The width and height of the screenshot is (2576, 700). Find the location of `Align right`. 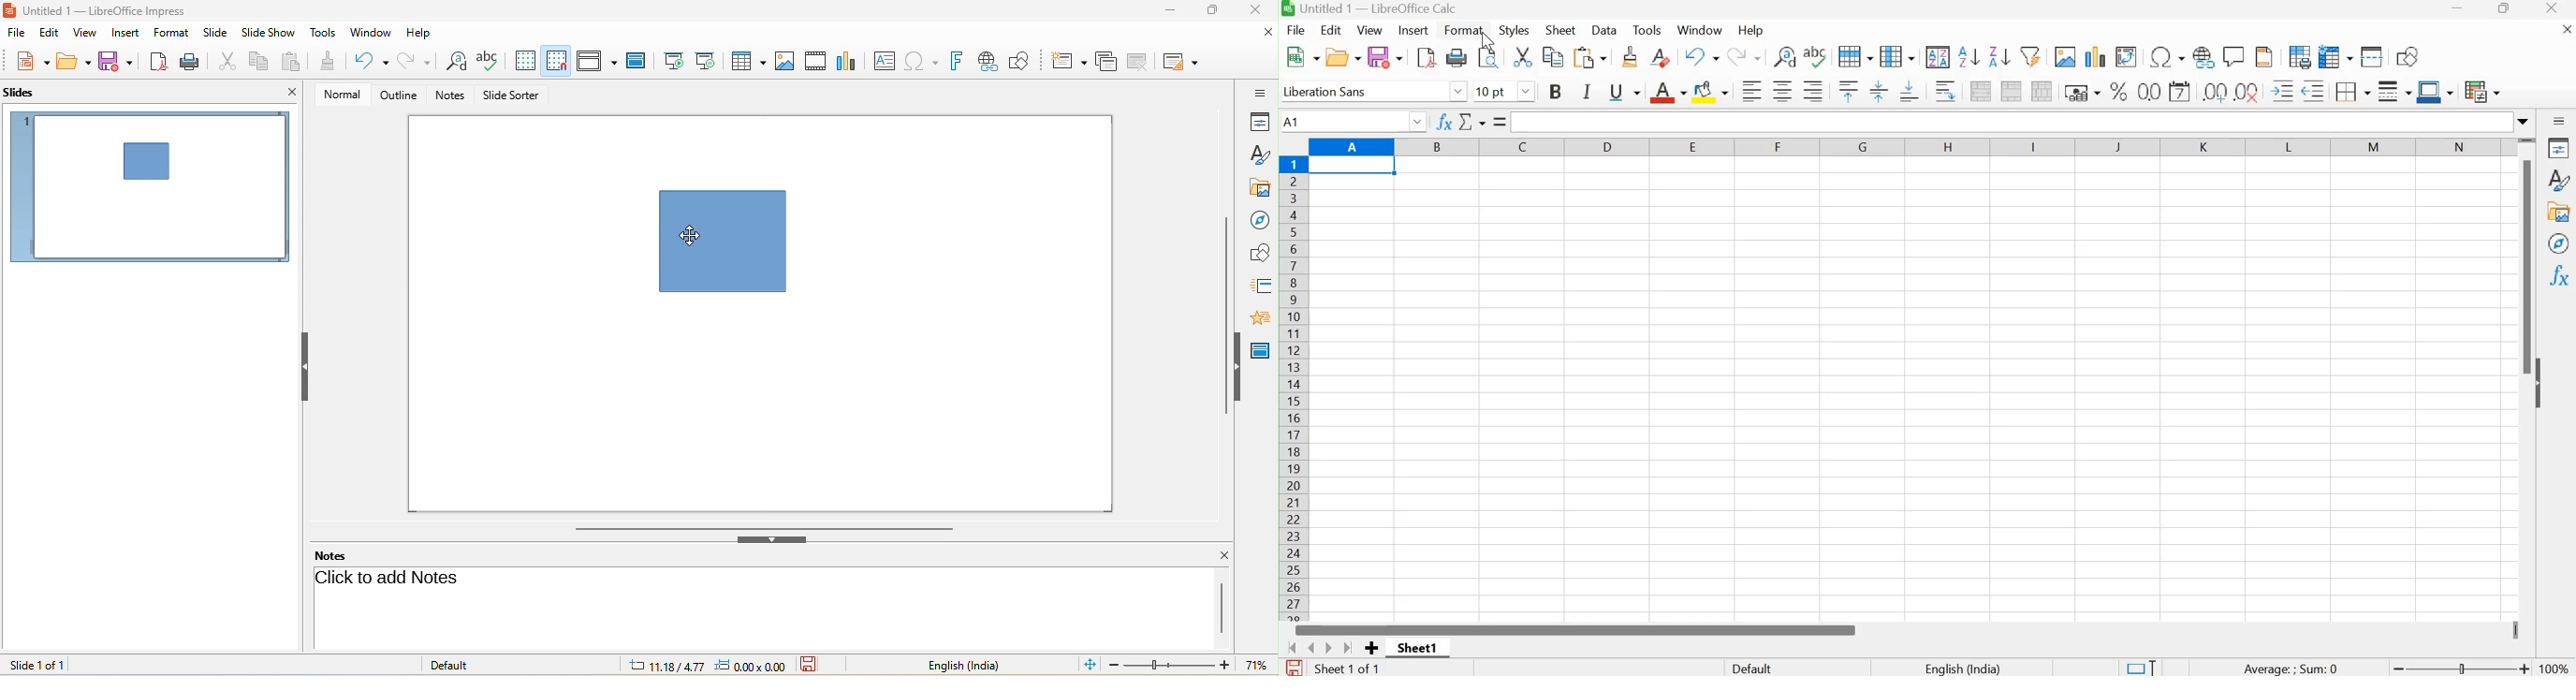

Align right is located at coordinates (1815, 90).